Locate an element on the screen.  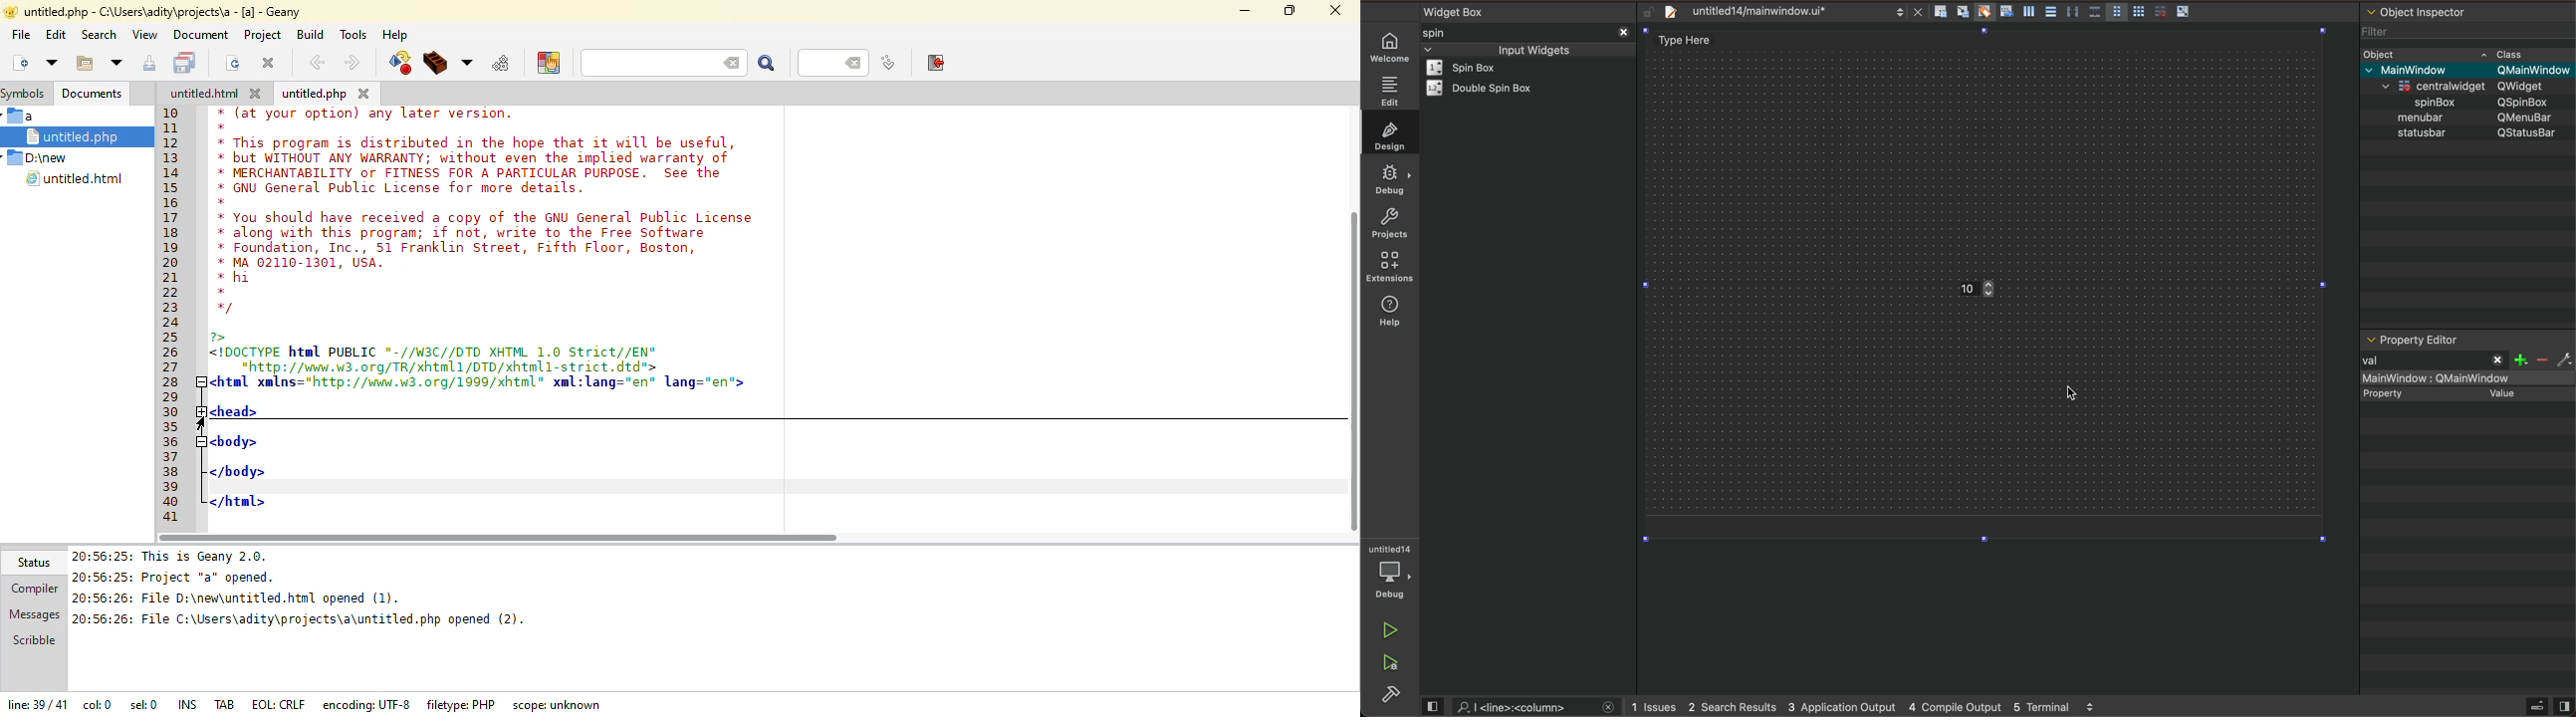
search is located at coordinates (767, 63).